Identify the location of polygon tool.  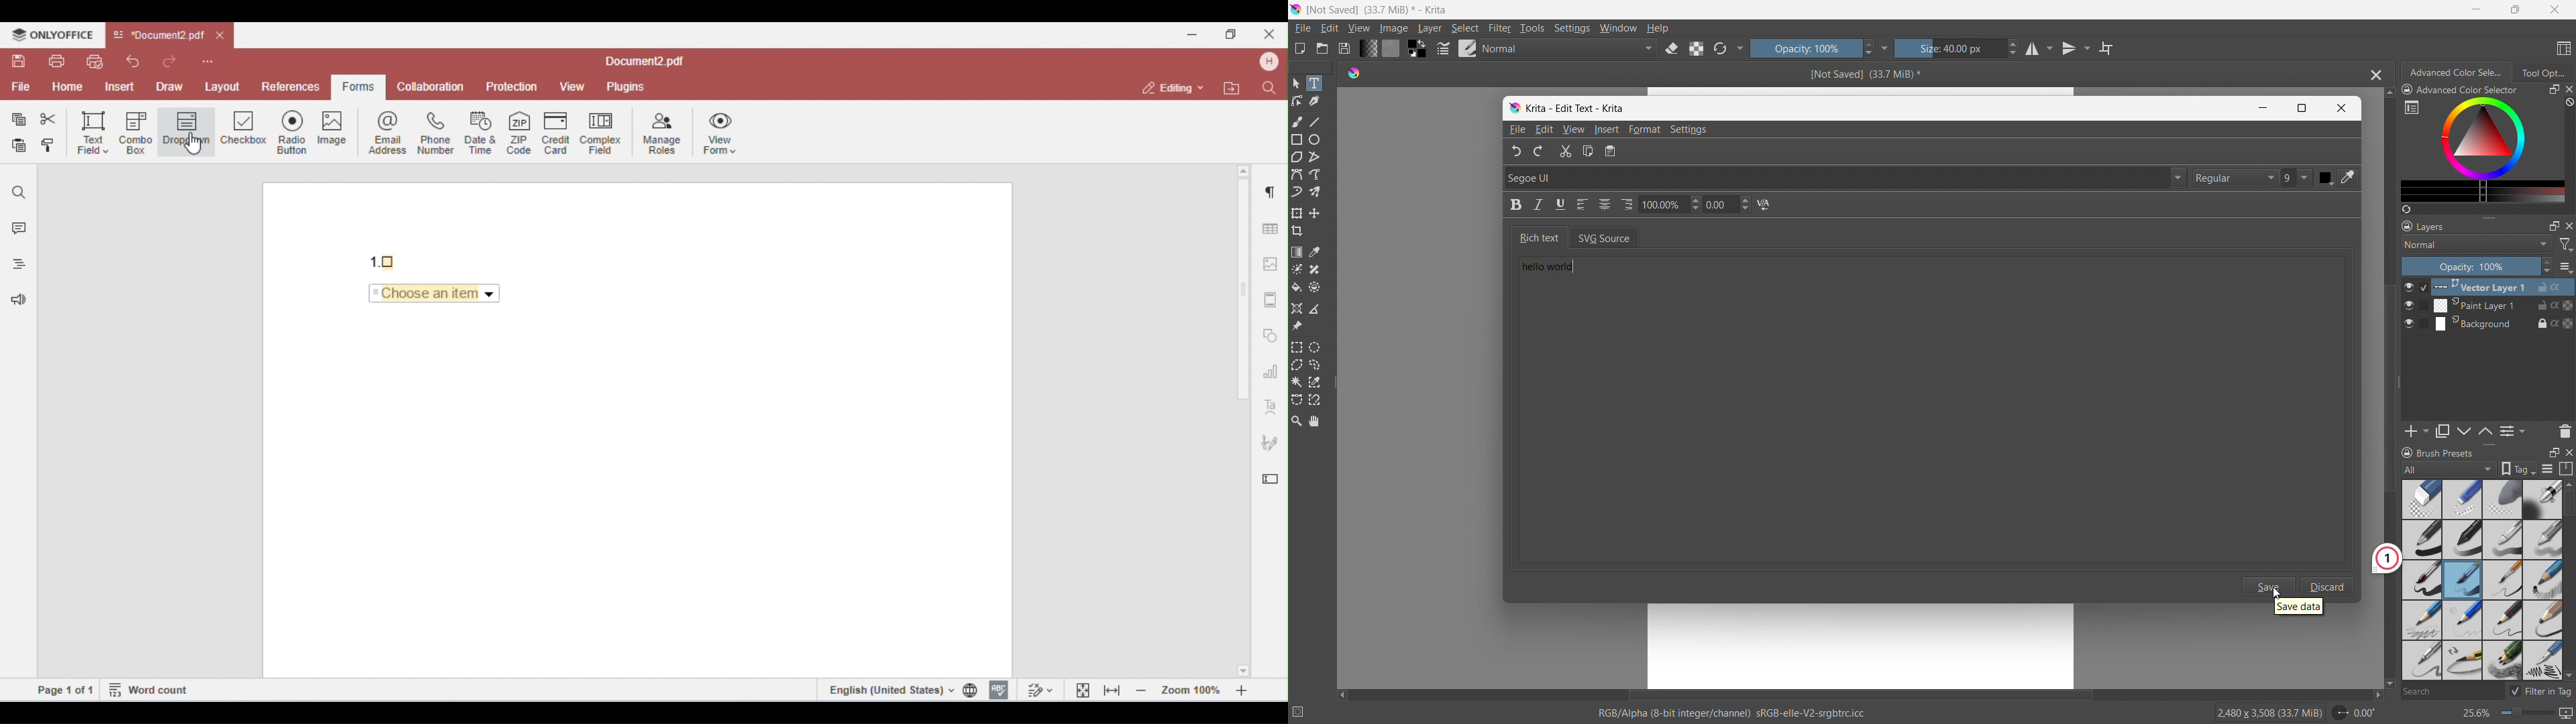
(1297, 158).